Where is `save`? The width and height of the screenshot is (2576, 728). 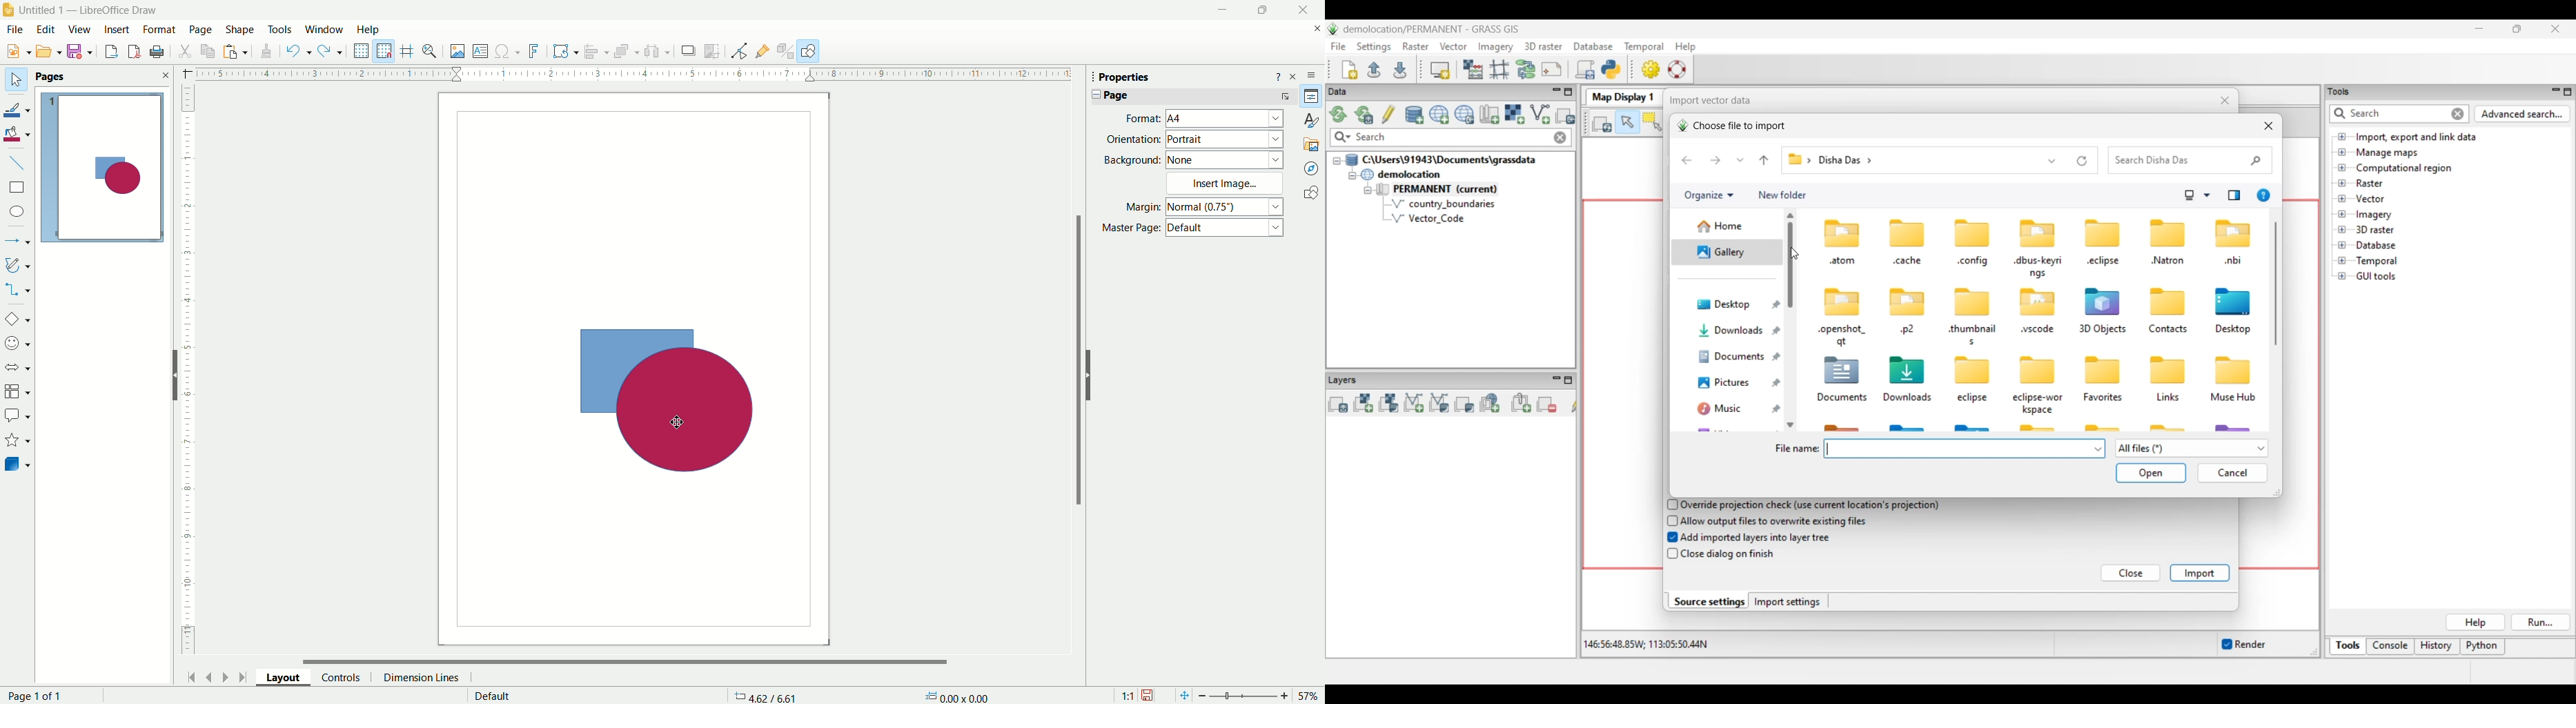 save is located at coordinates (82, 52).